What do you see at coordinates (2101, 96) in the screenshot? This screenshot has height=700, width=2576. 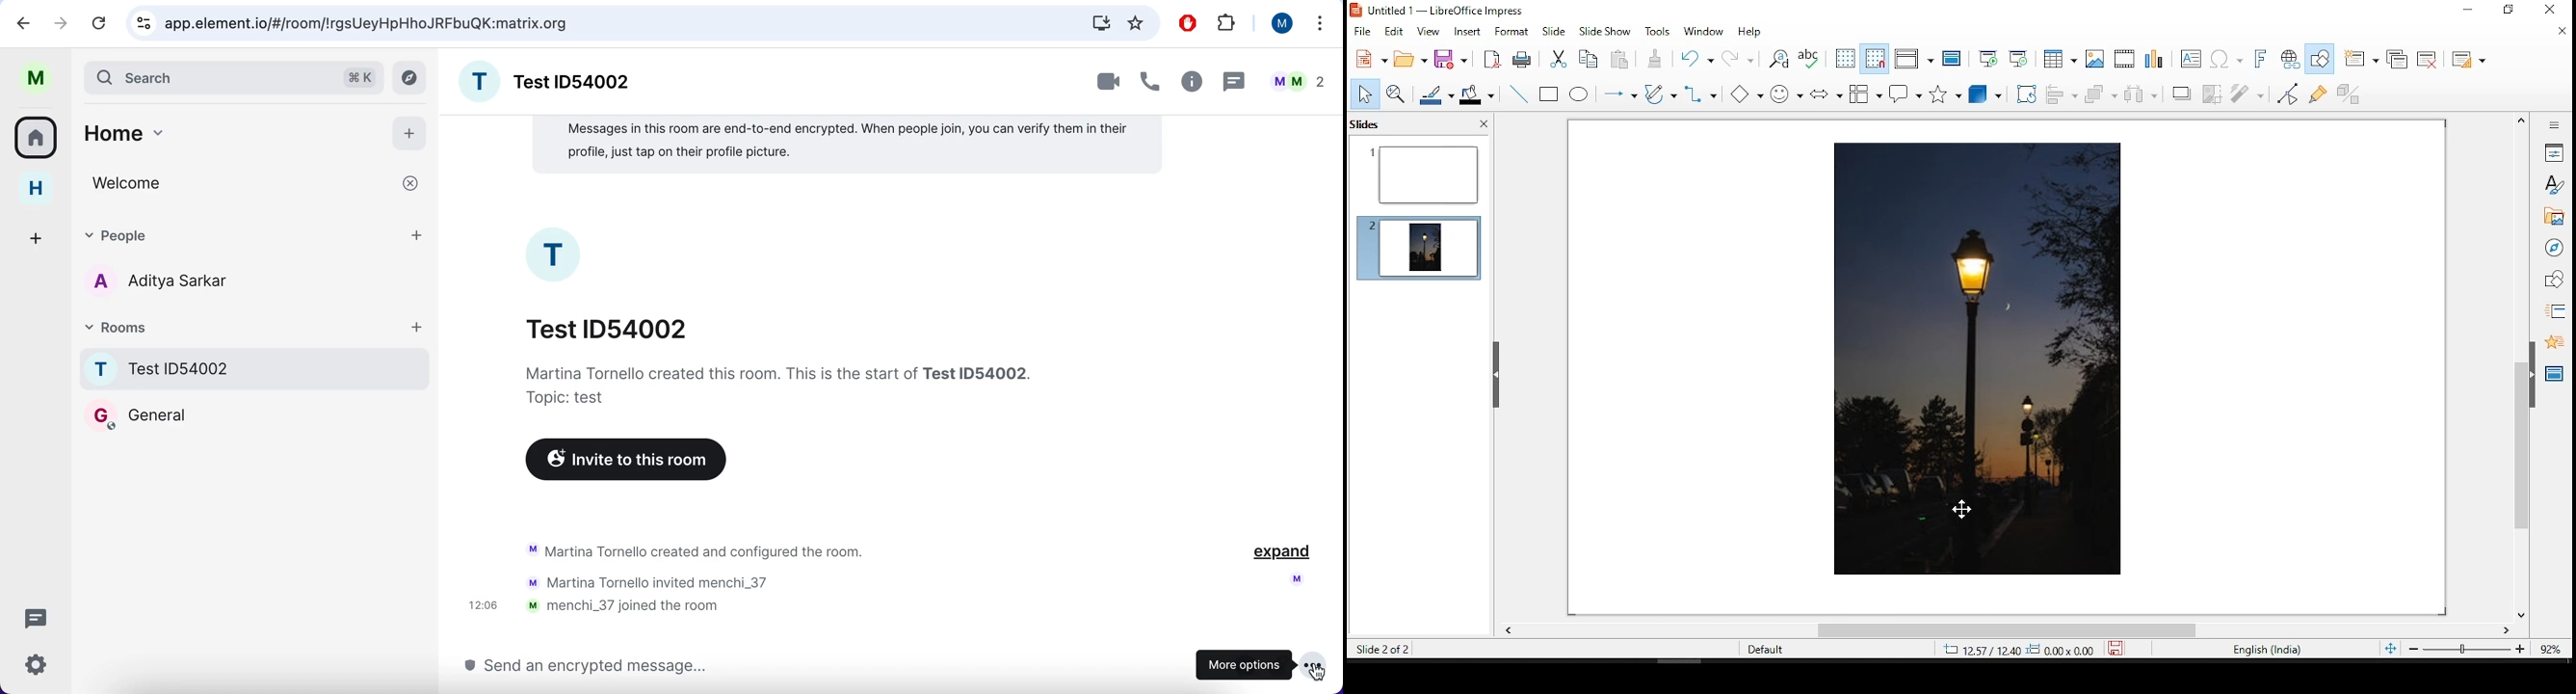 I see `arrange` at bounding box center [2101, 96].